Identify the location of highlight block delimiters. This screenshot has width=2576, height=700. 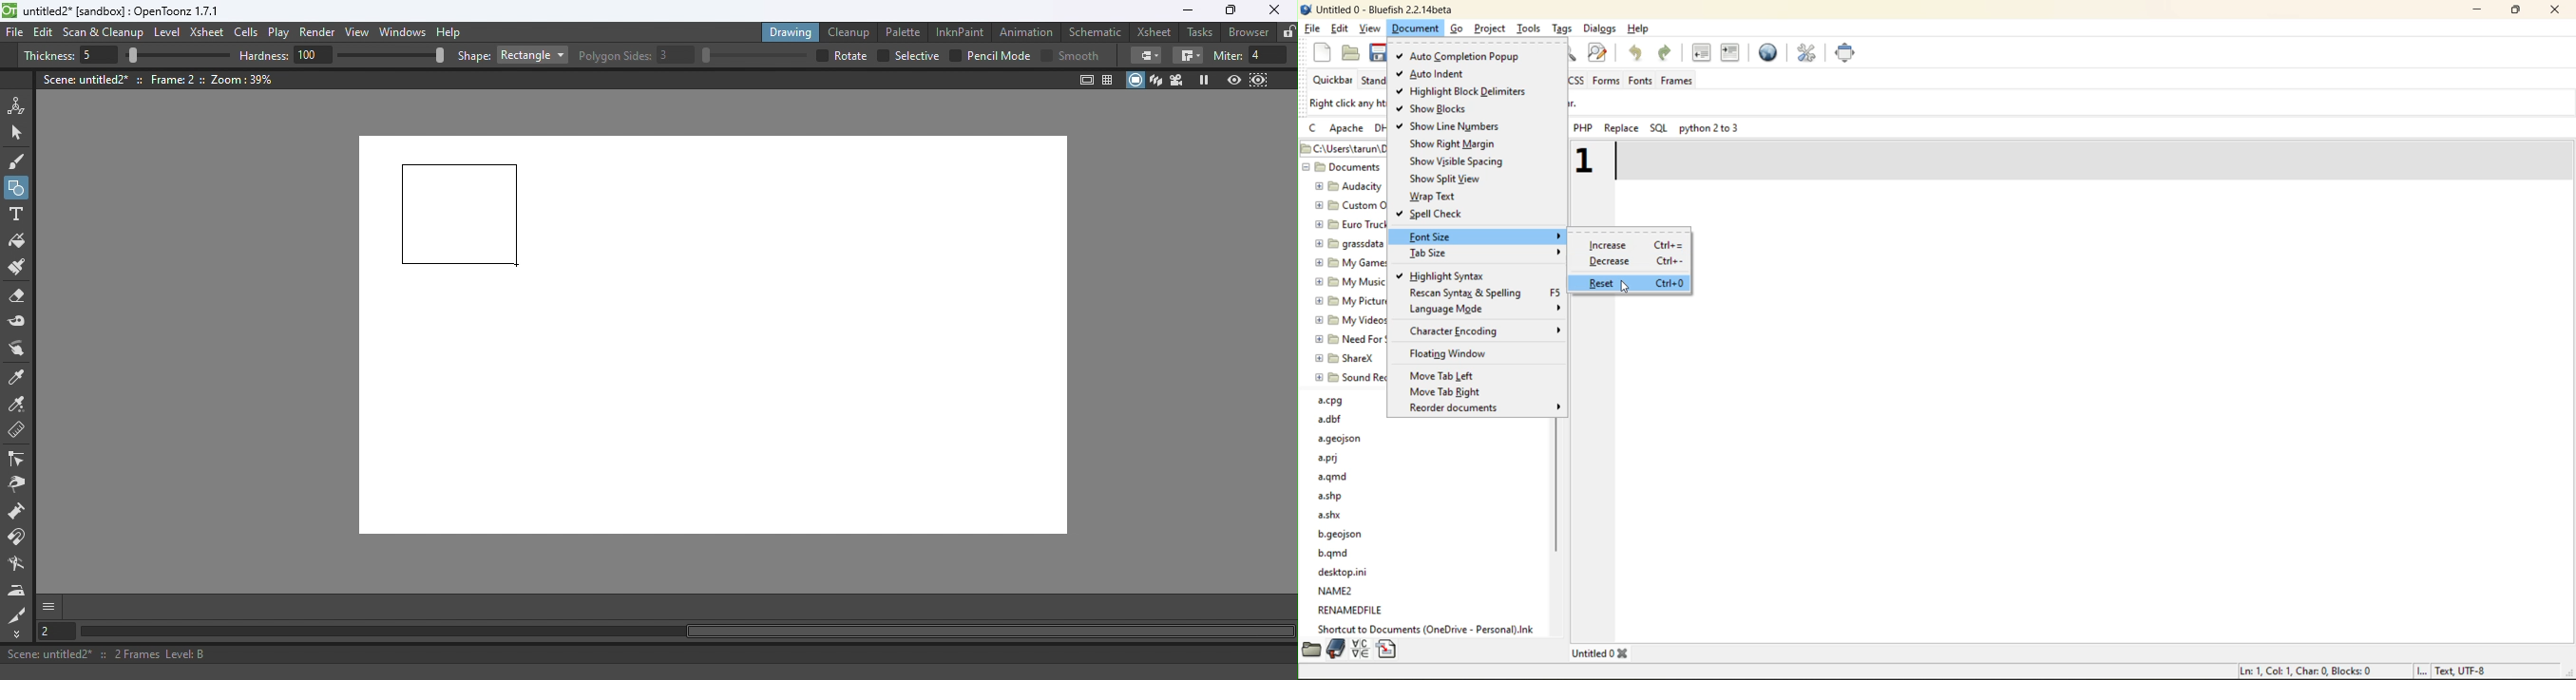
(1458, 91).